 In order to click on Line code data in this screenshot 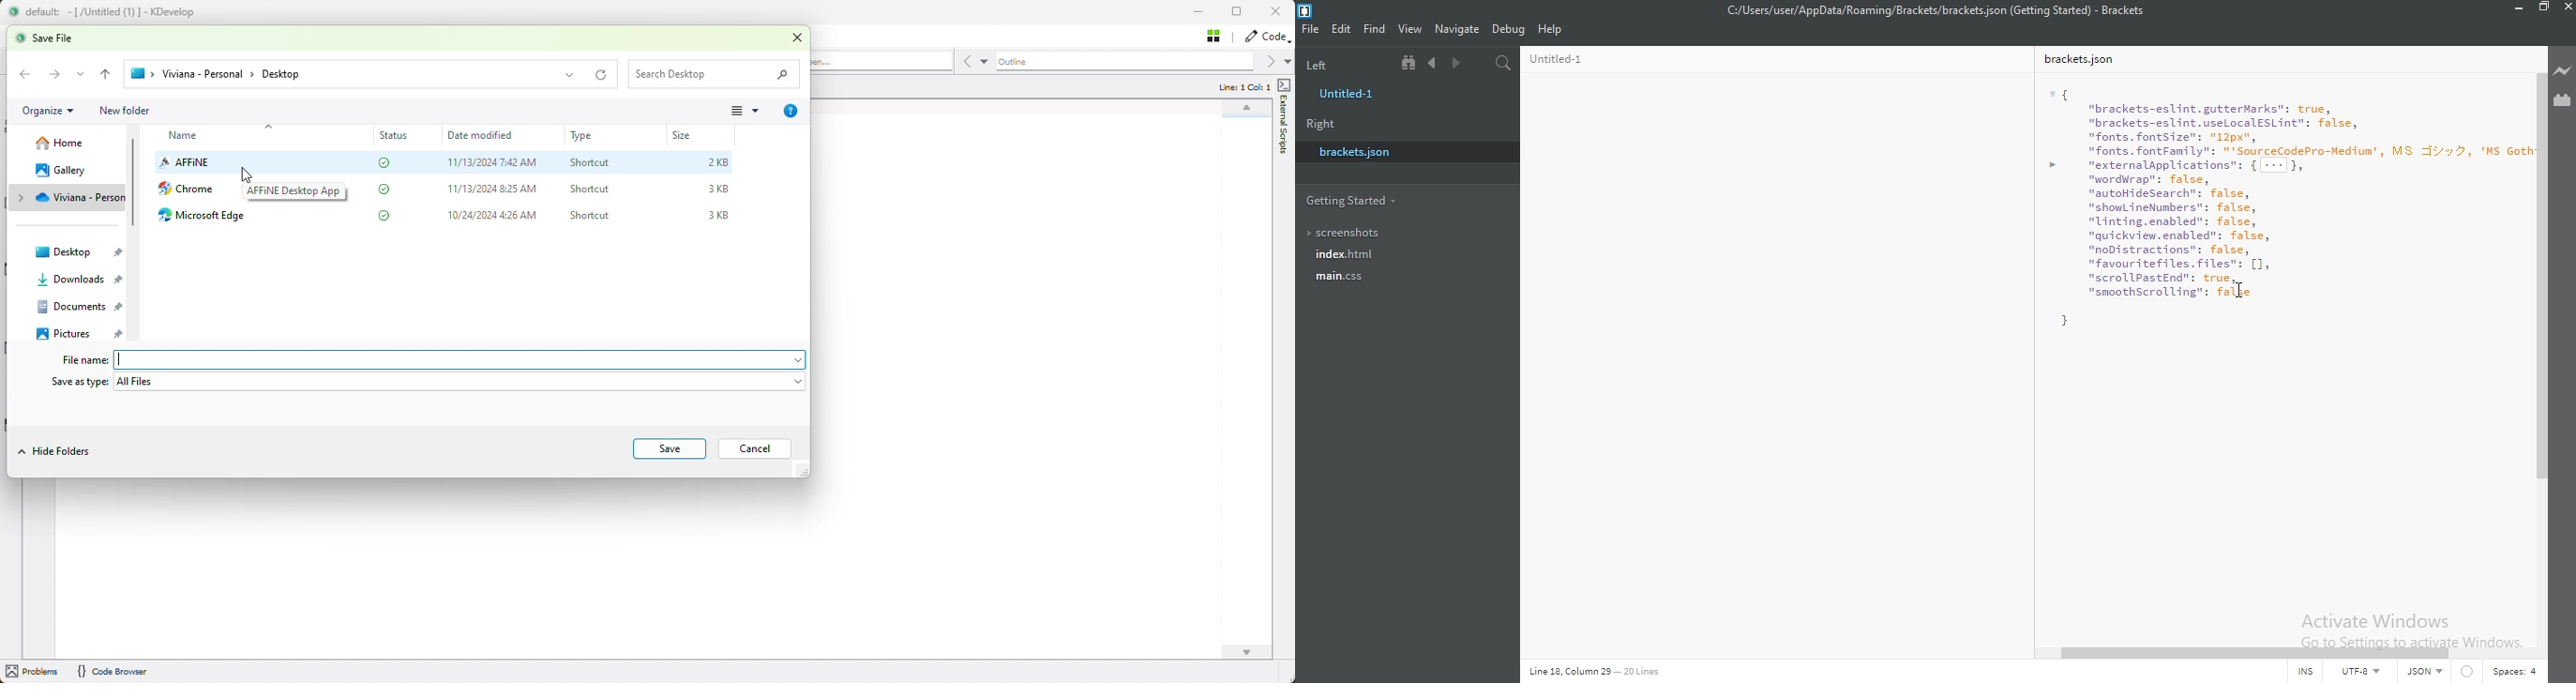, I will do `click(1639, 673)`.